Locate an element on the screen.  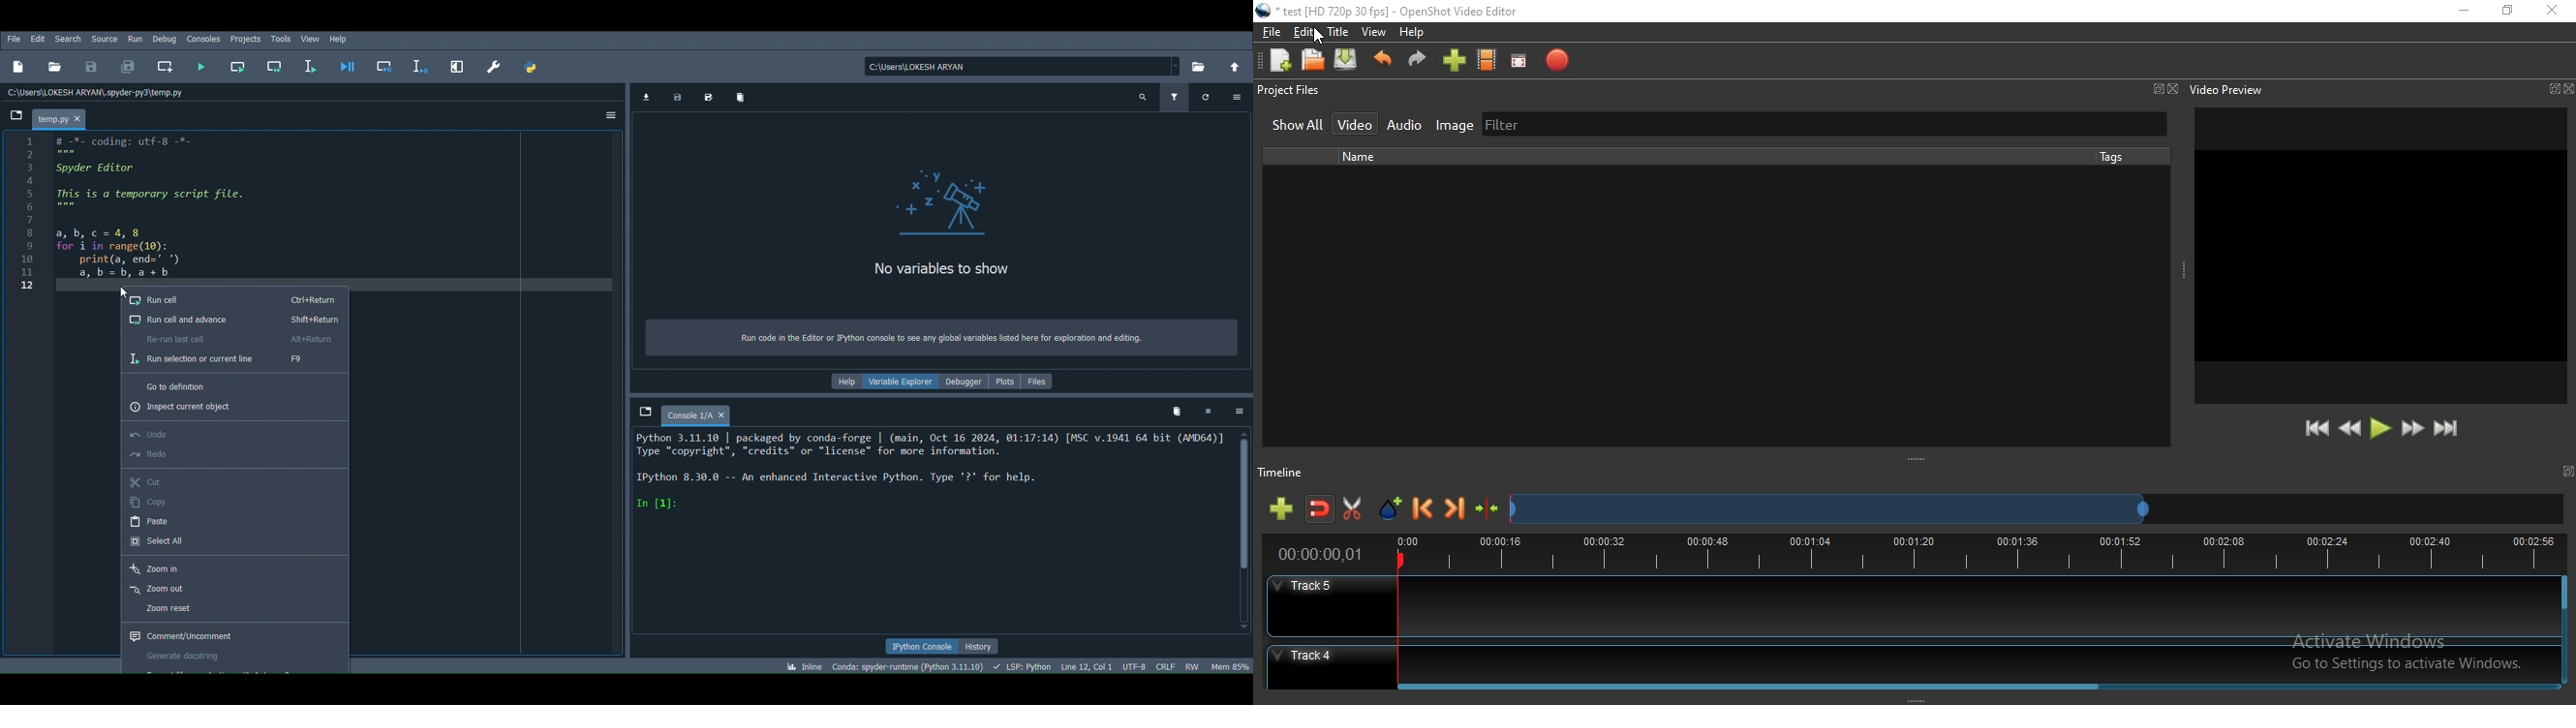
Encoding is located at coordinates (1136, 665).